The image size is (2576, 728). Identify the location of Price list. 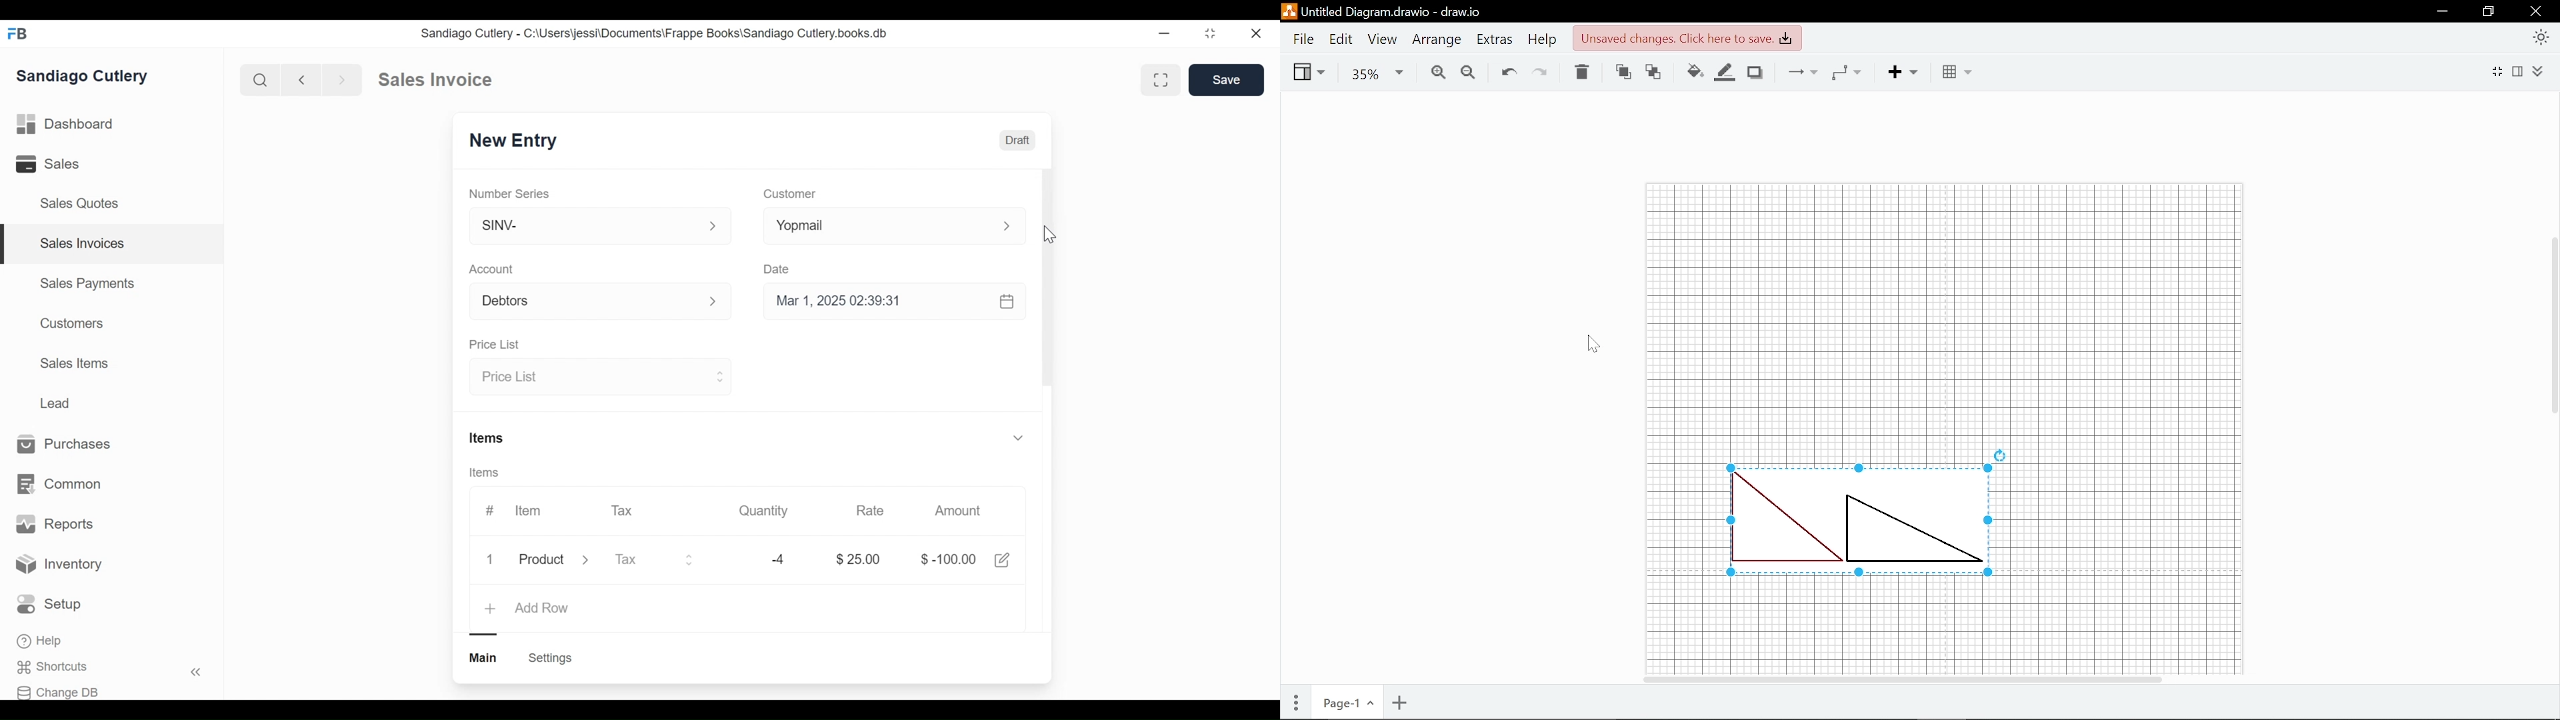
(603, 375).